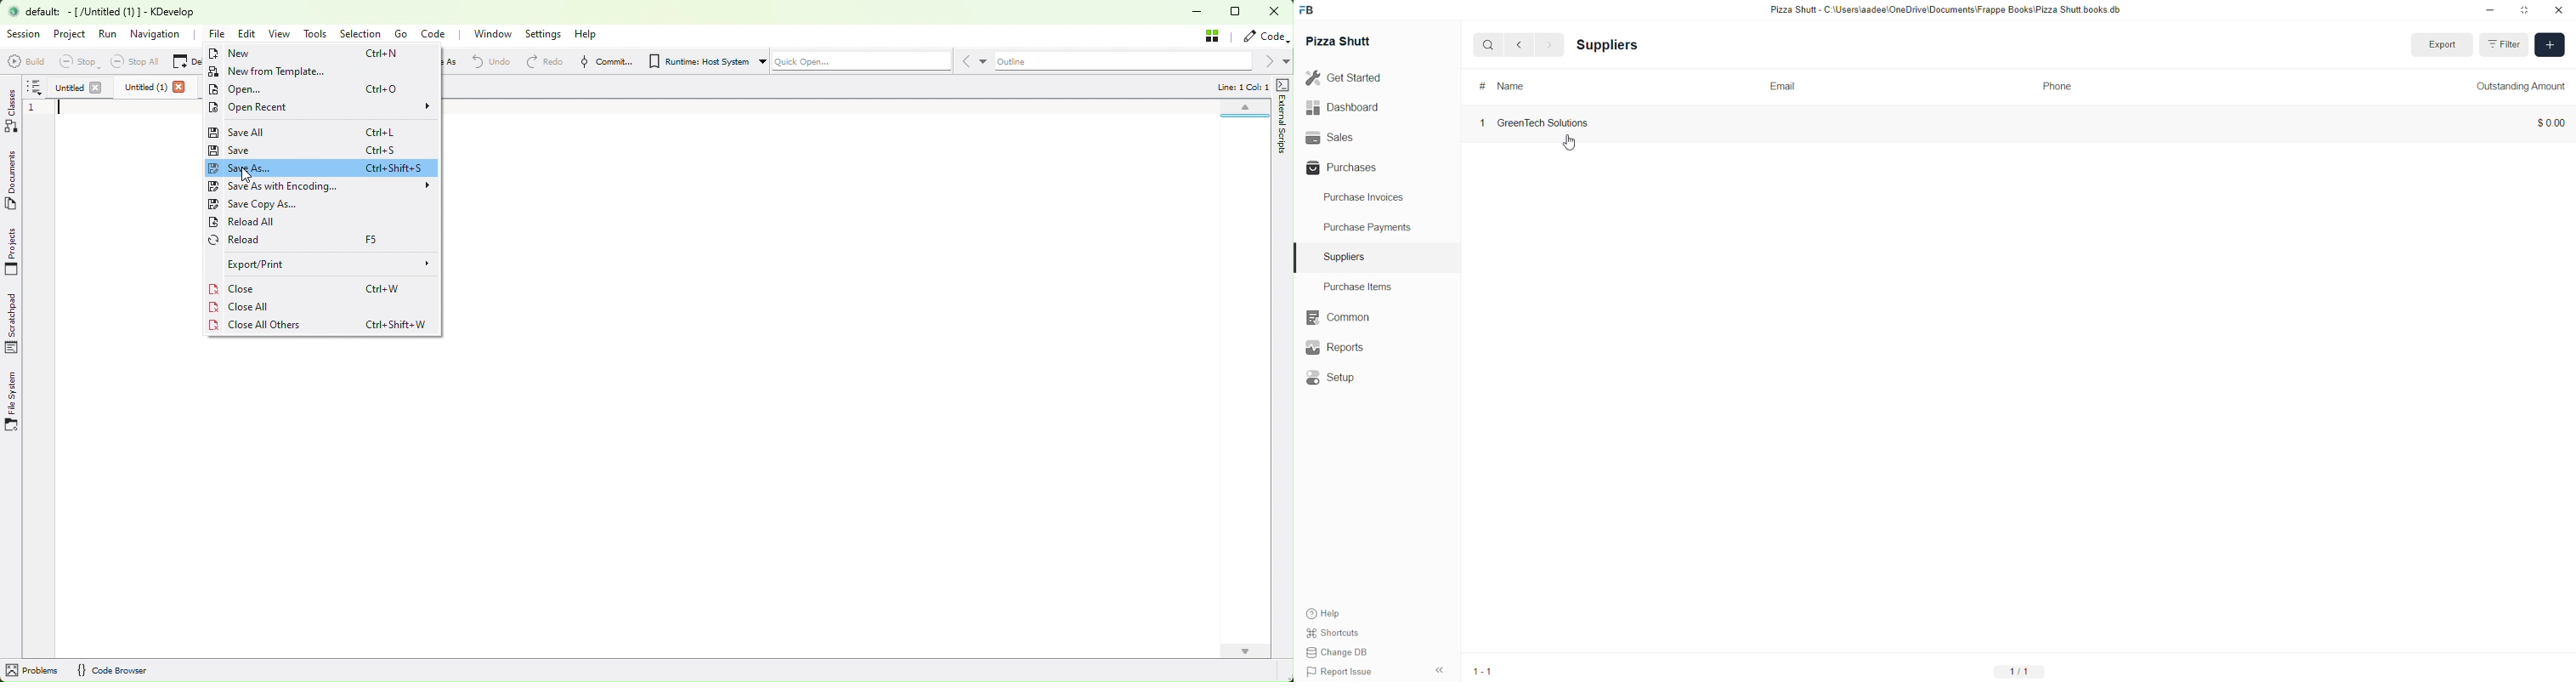 This screenshot has height=700, width=2576. I want to click on Reports, so click(1337, 347).